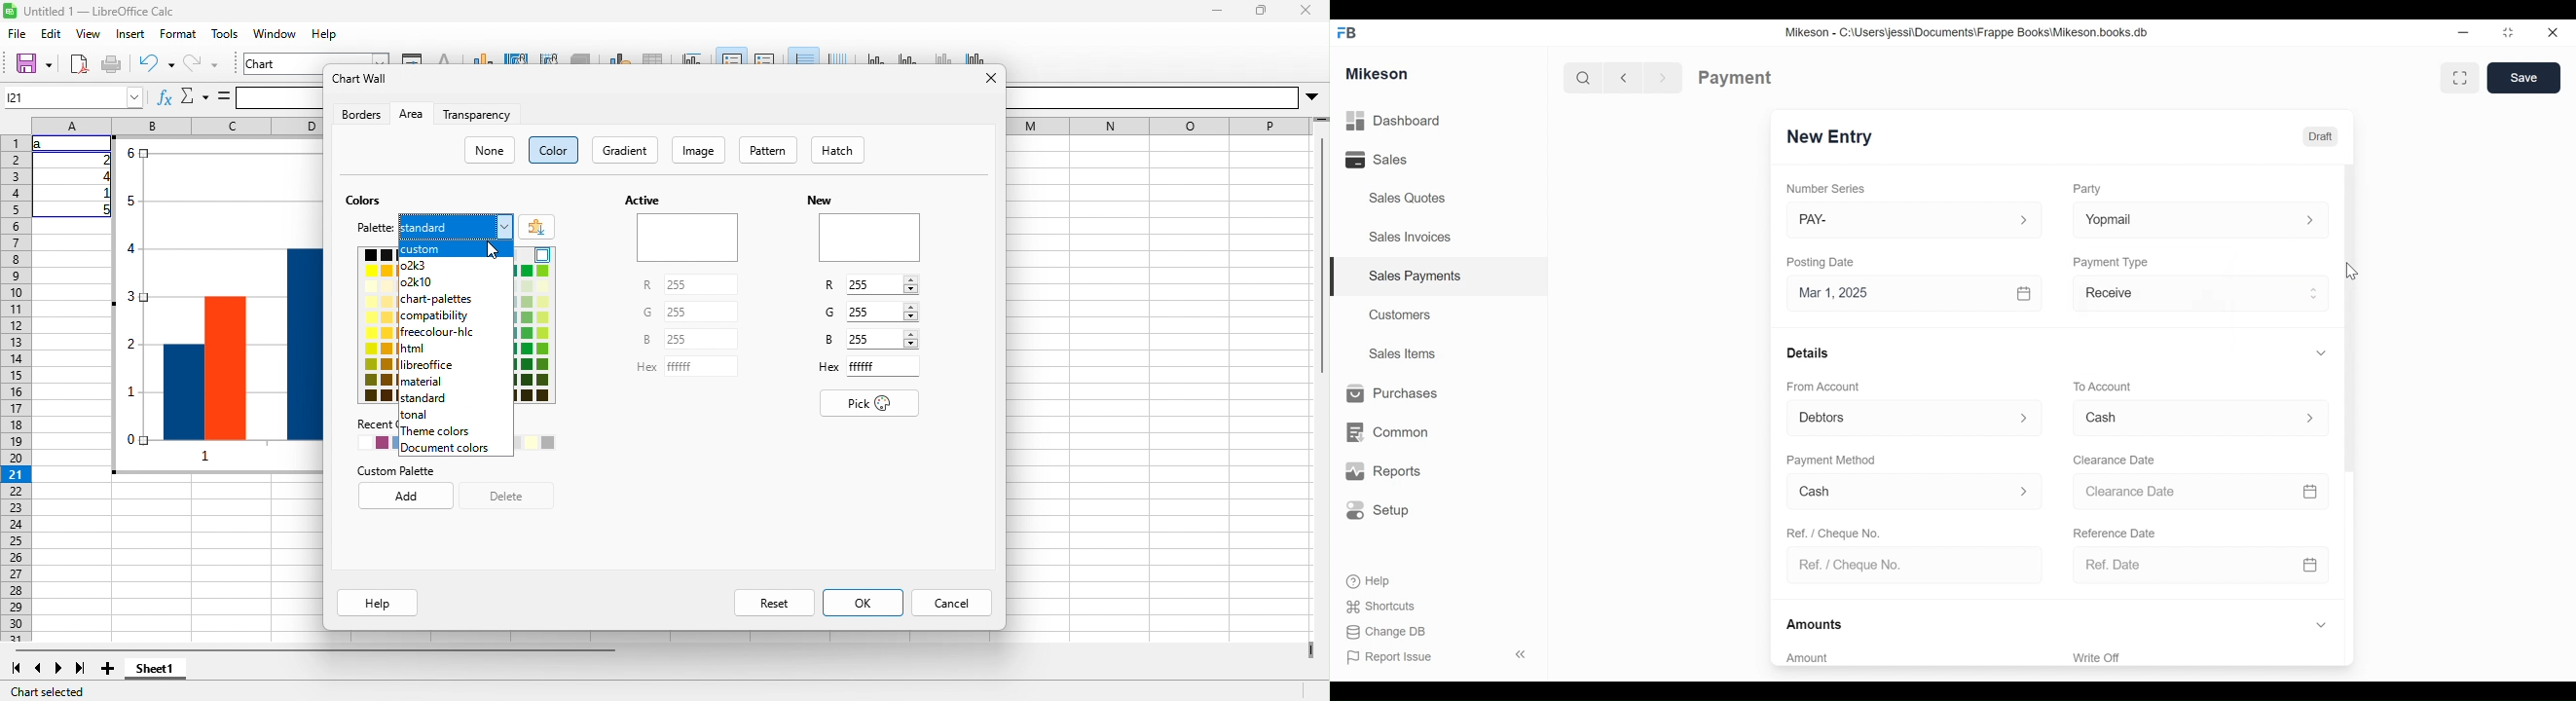 This screenshot has width=2576, height=728. Describe the element at coordinates (911, 339) in the screenshot. I see `Increase/Decrease B value` at that location.